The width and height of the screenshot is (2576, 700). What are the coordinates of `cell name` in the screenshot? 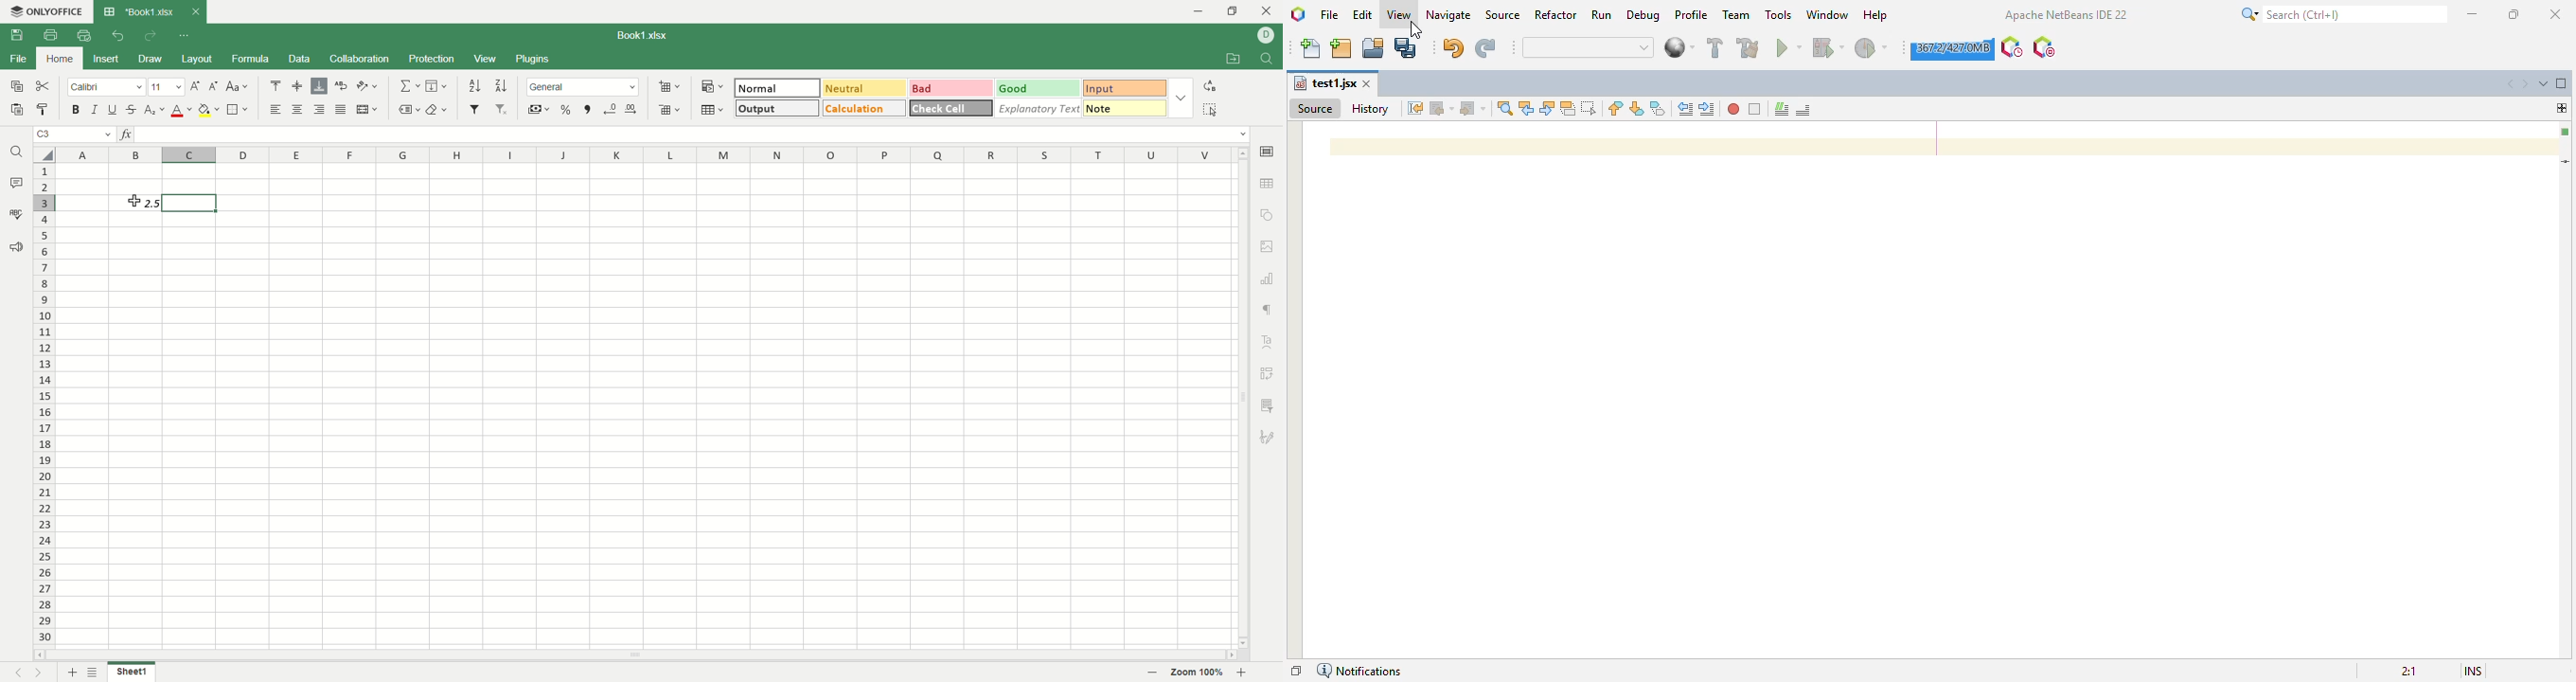 It's located at (75, 134).